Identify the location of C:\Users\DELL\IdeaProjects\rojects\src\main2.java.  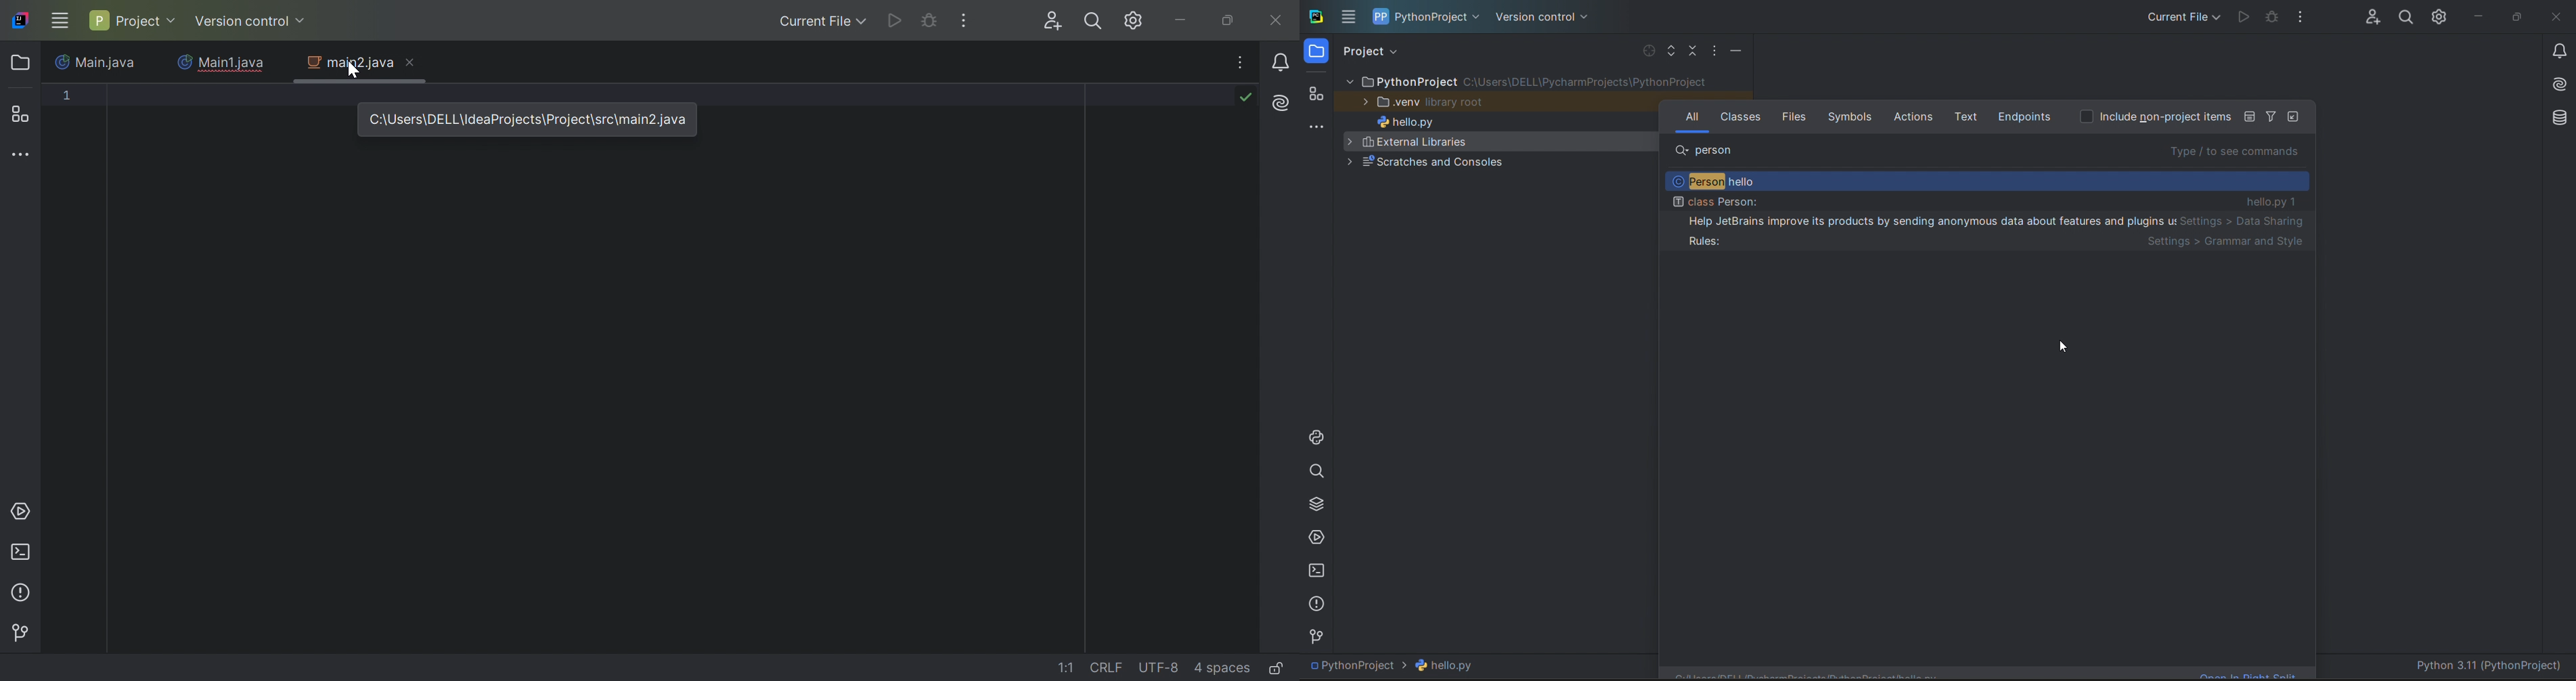
(529, 120).